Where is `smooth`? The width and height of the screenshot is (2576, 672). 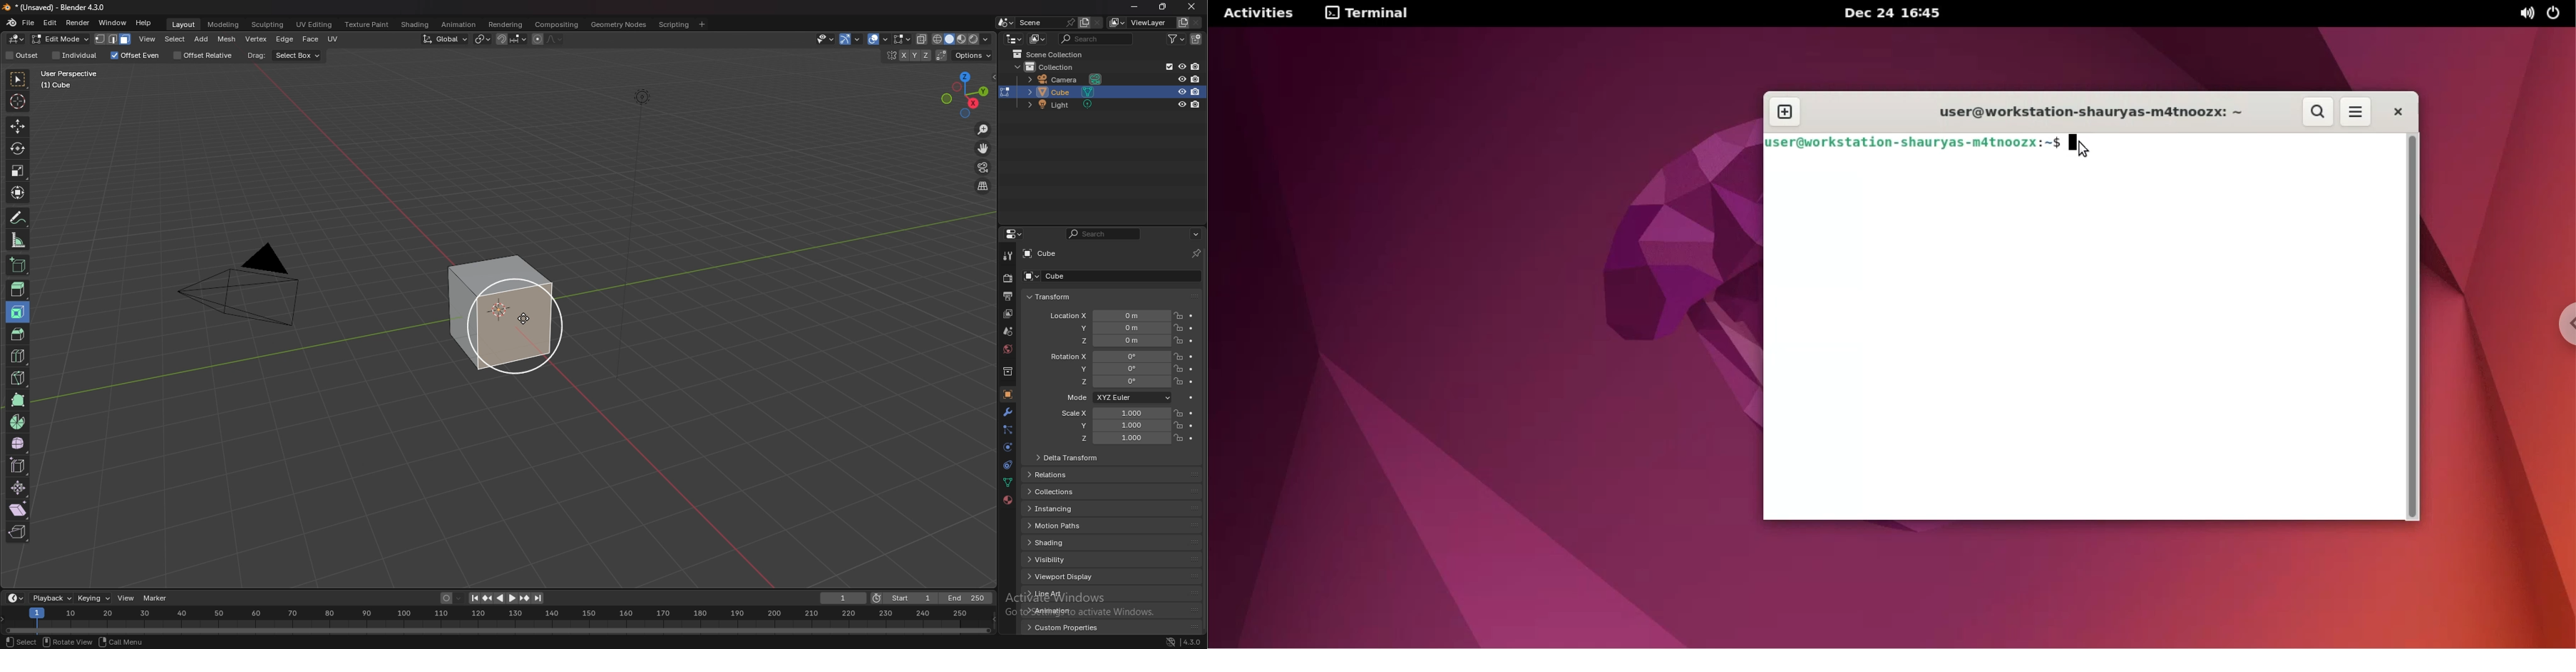
smooth is located at coordinates (19, 443).